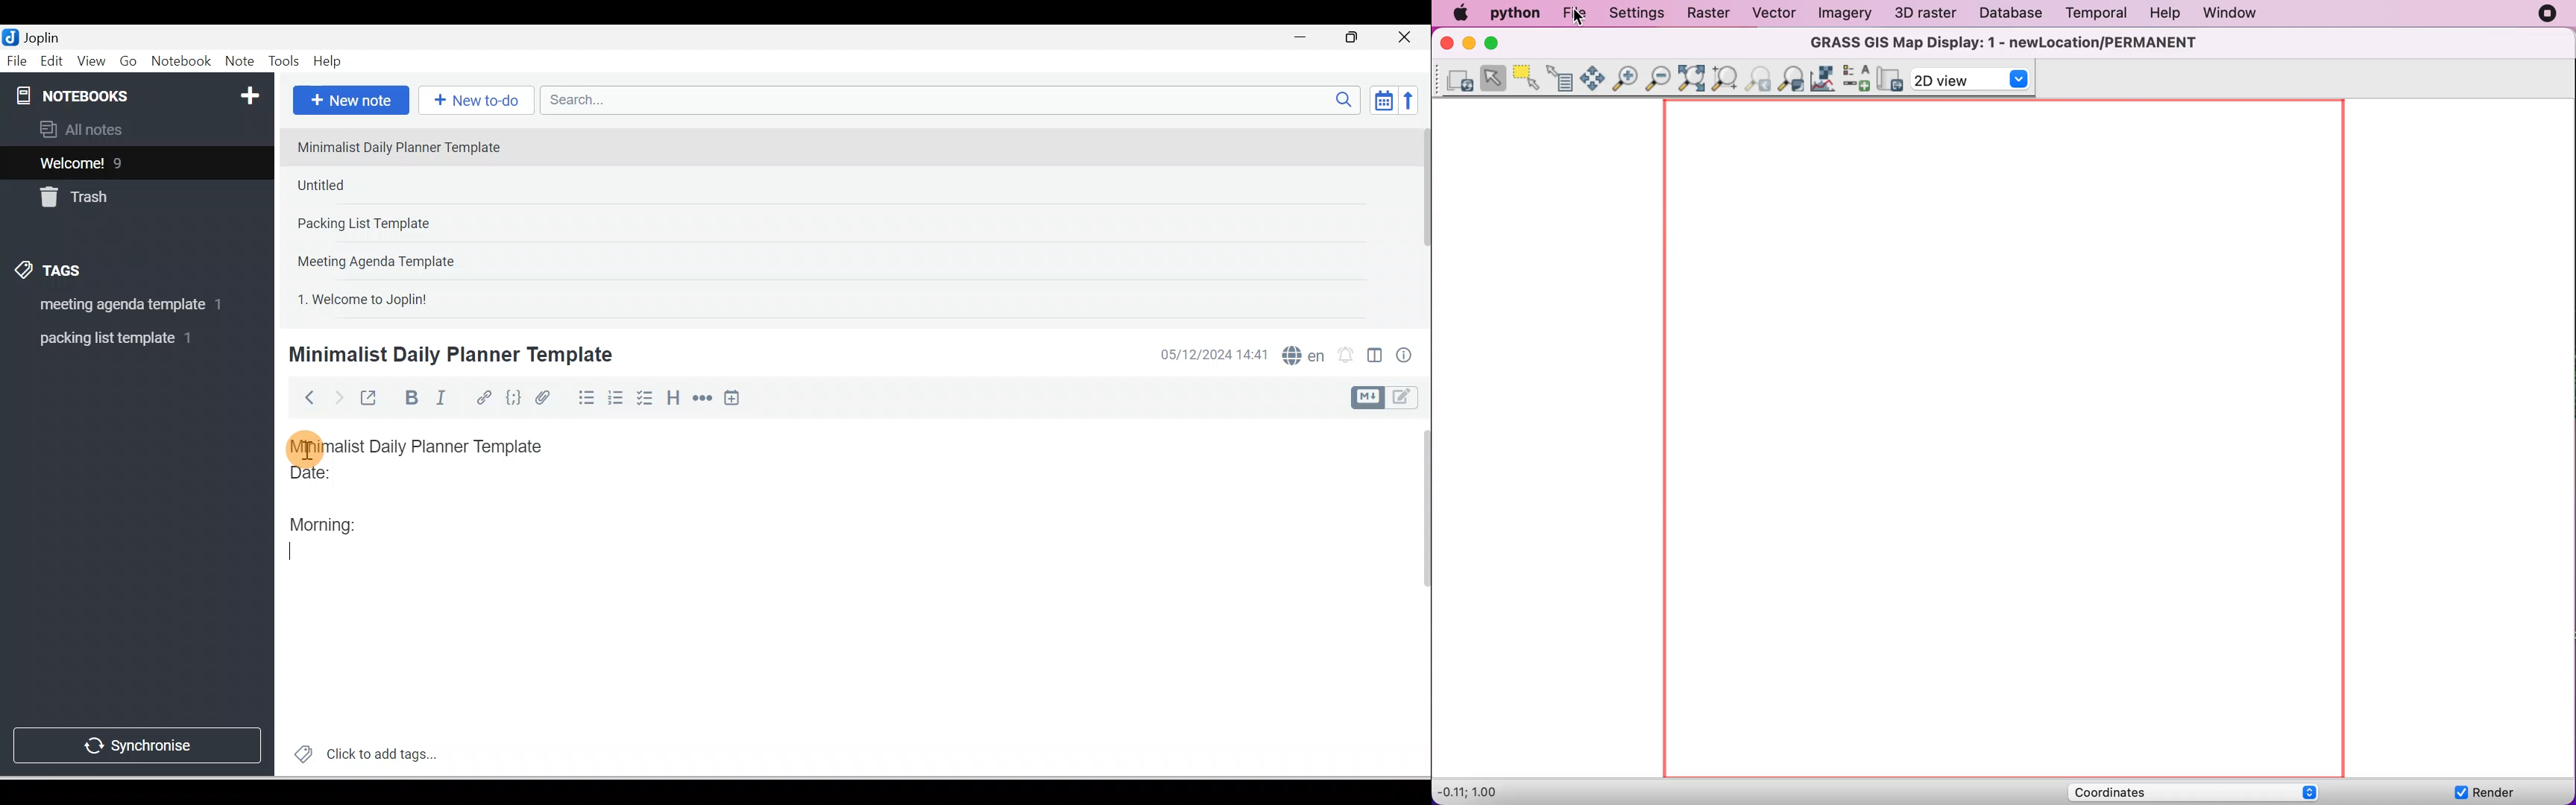 Image resolution: width=2576 pixels, height=812 pixels. Describe the element at coordinates (704, 398) in the screenshot. I see `Horizontal rule` at that location.